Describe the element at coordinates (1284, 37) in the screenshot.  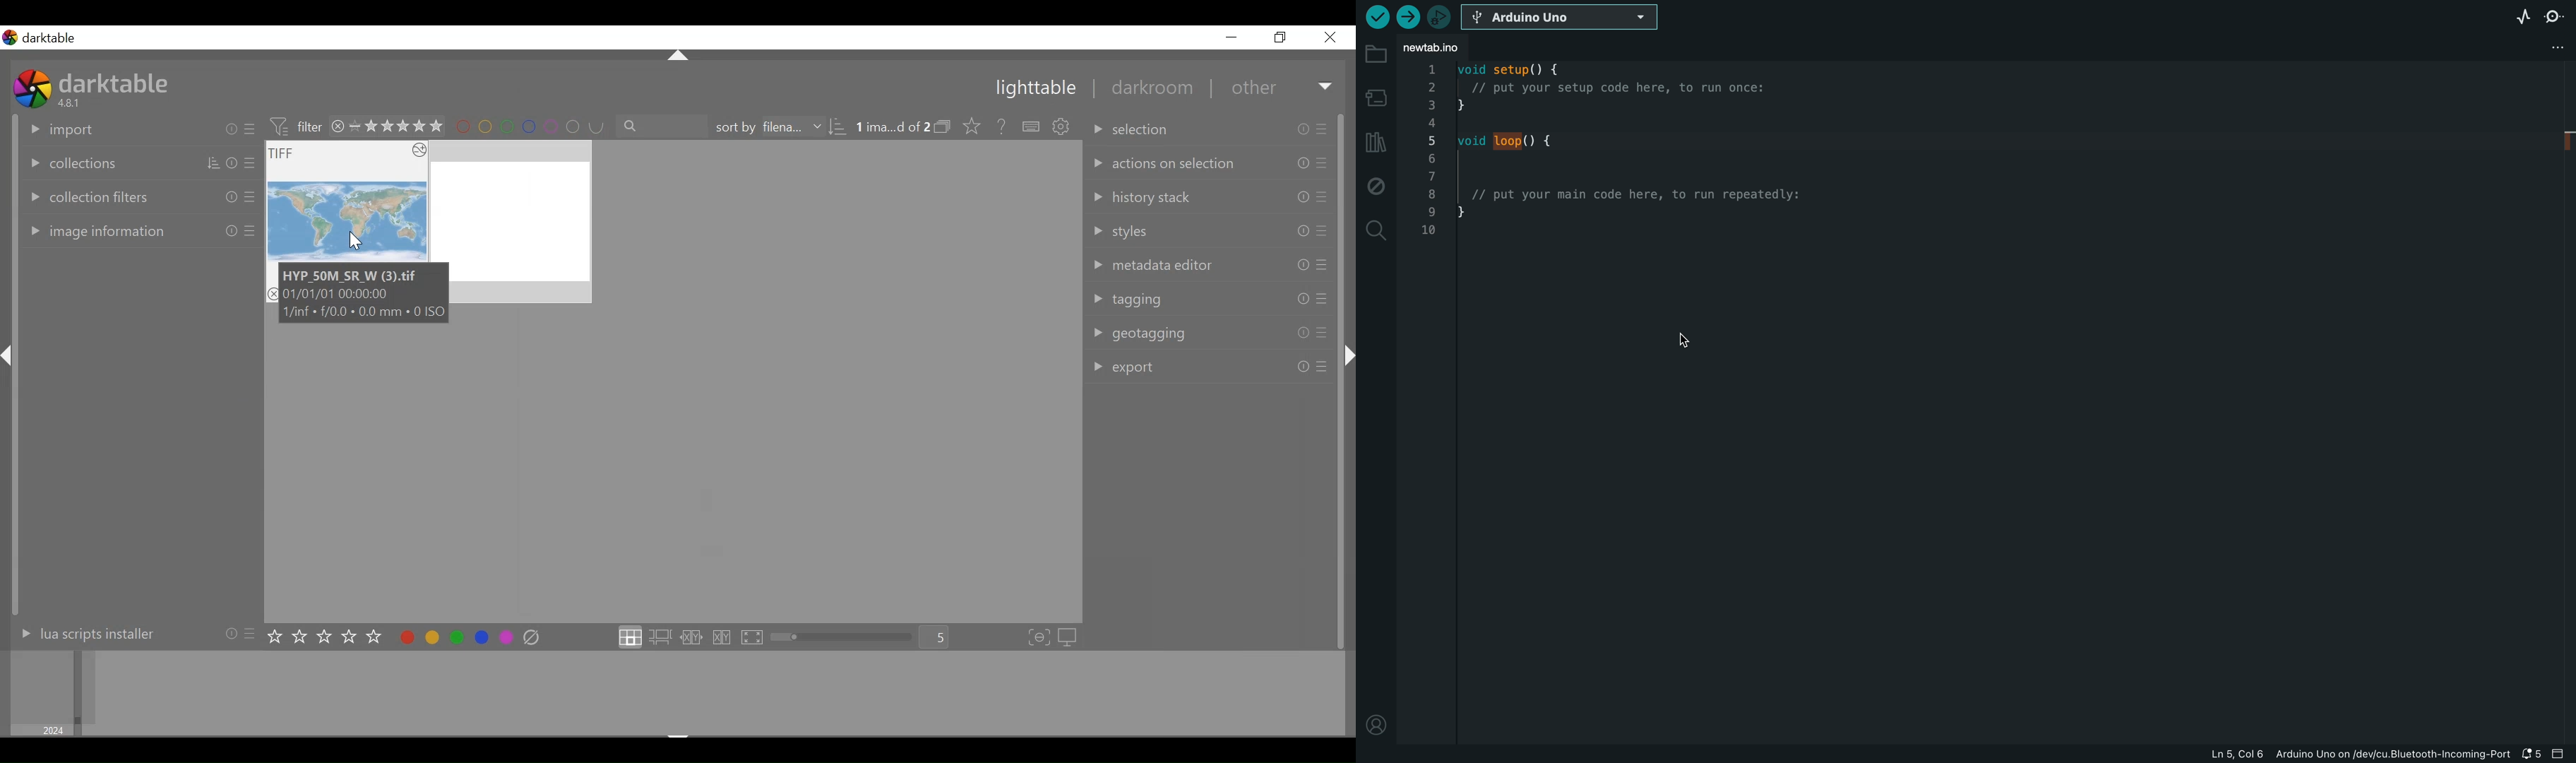
I see `Restore` at that location.